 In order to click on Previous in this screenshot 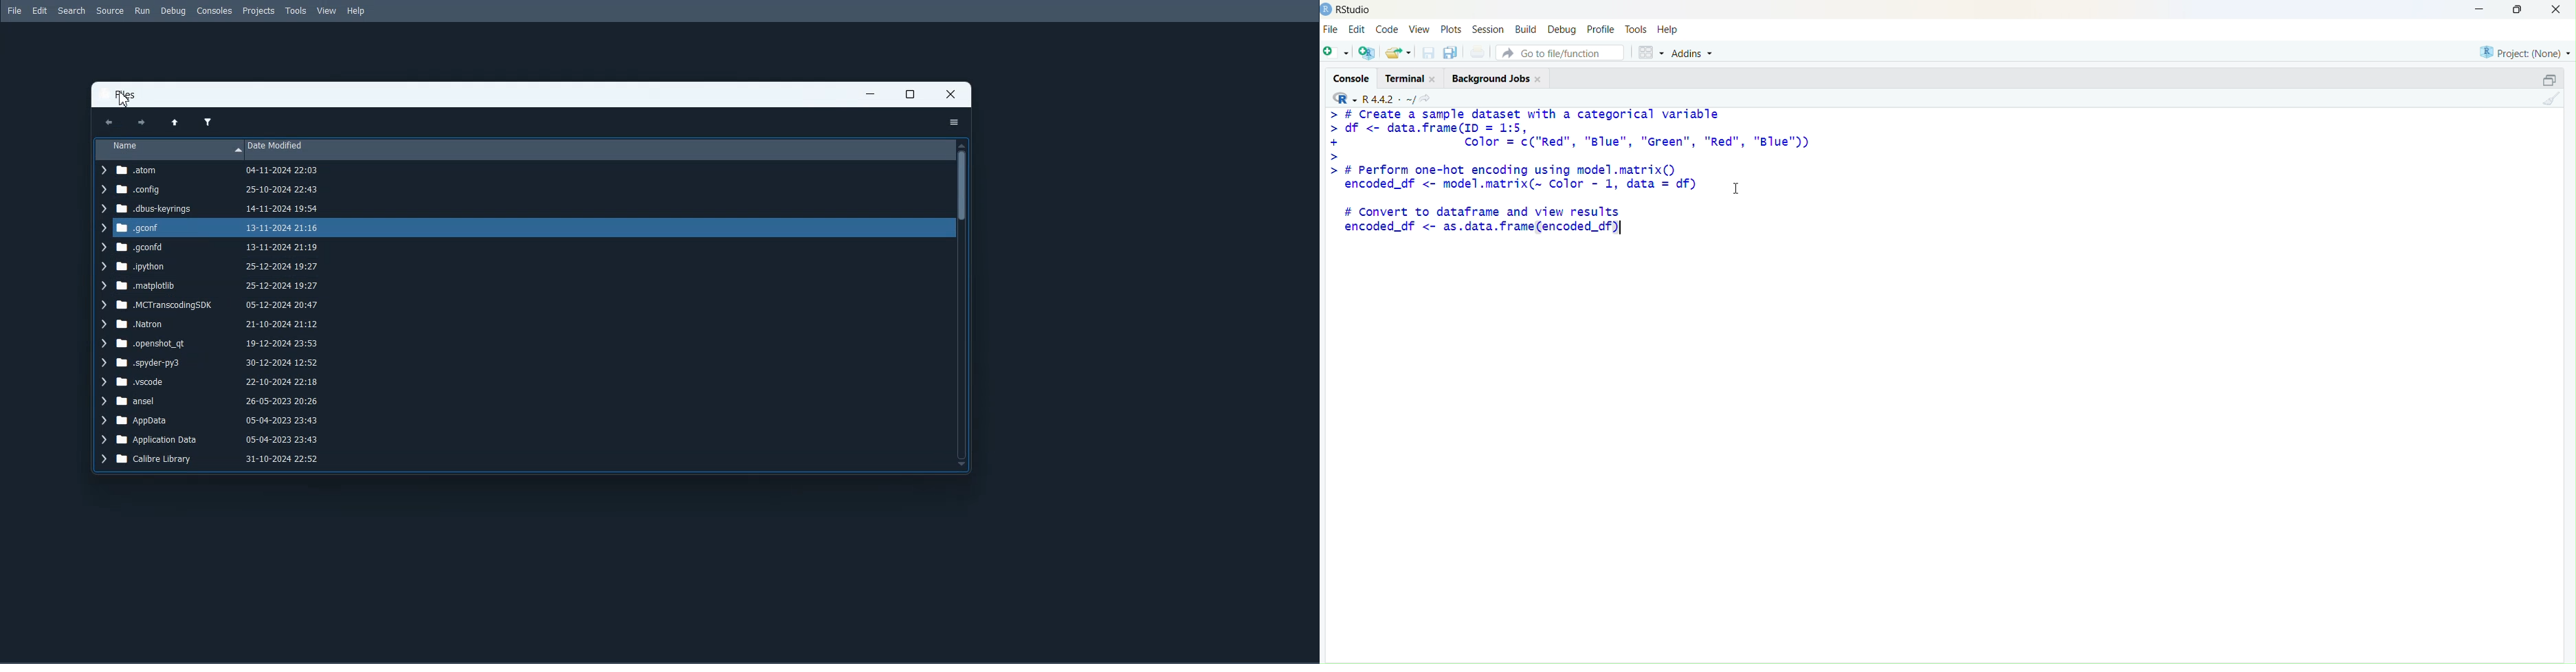, I will do `click(109, 123)`.